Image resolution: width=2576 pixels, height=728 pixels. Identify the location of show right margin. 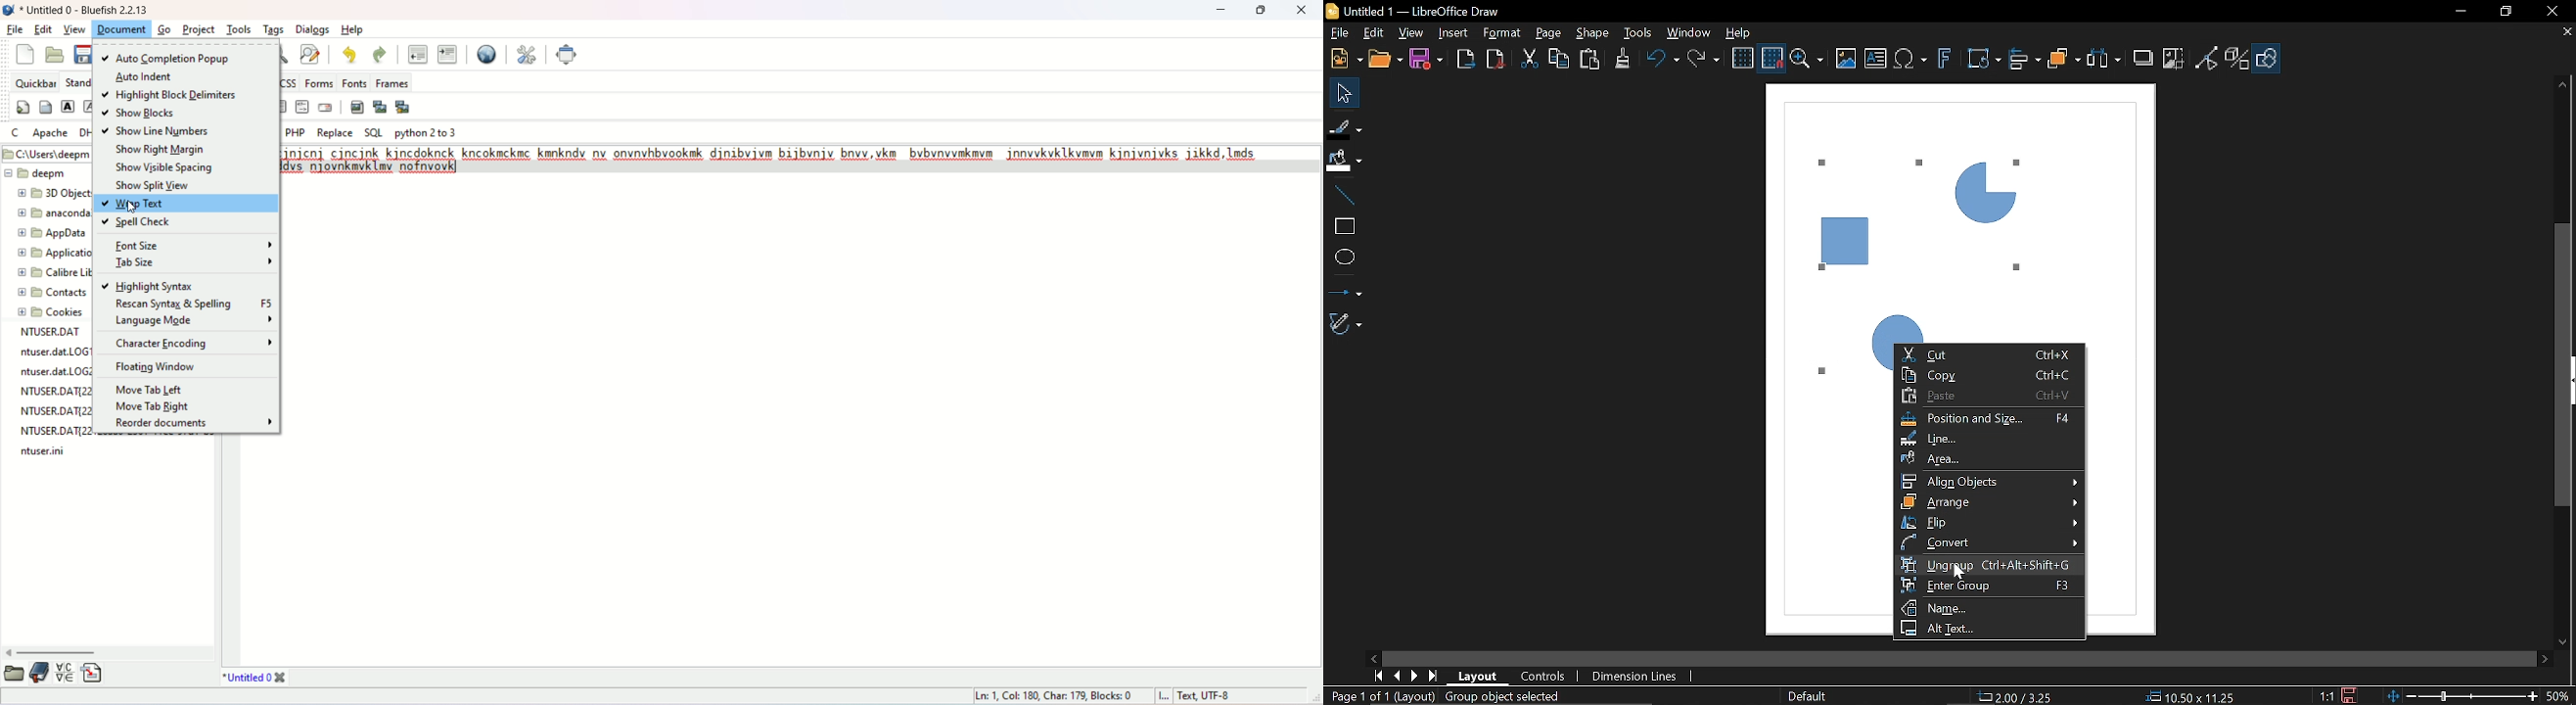
(162, 150).